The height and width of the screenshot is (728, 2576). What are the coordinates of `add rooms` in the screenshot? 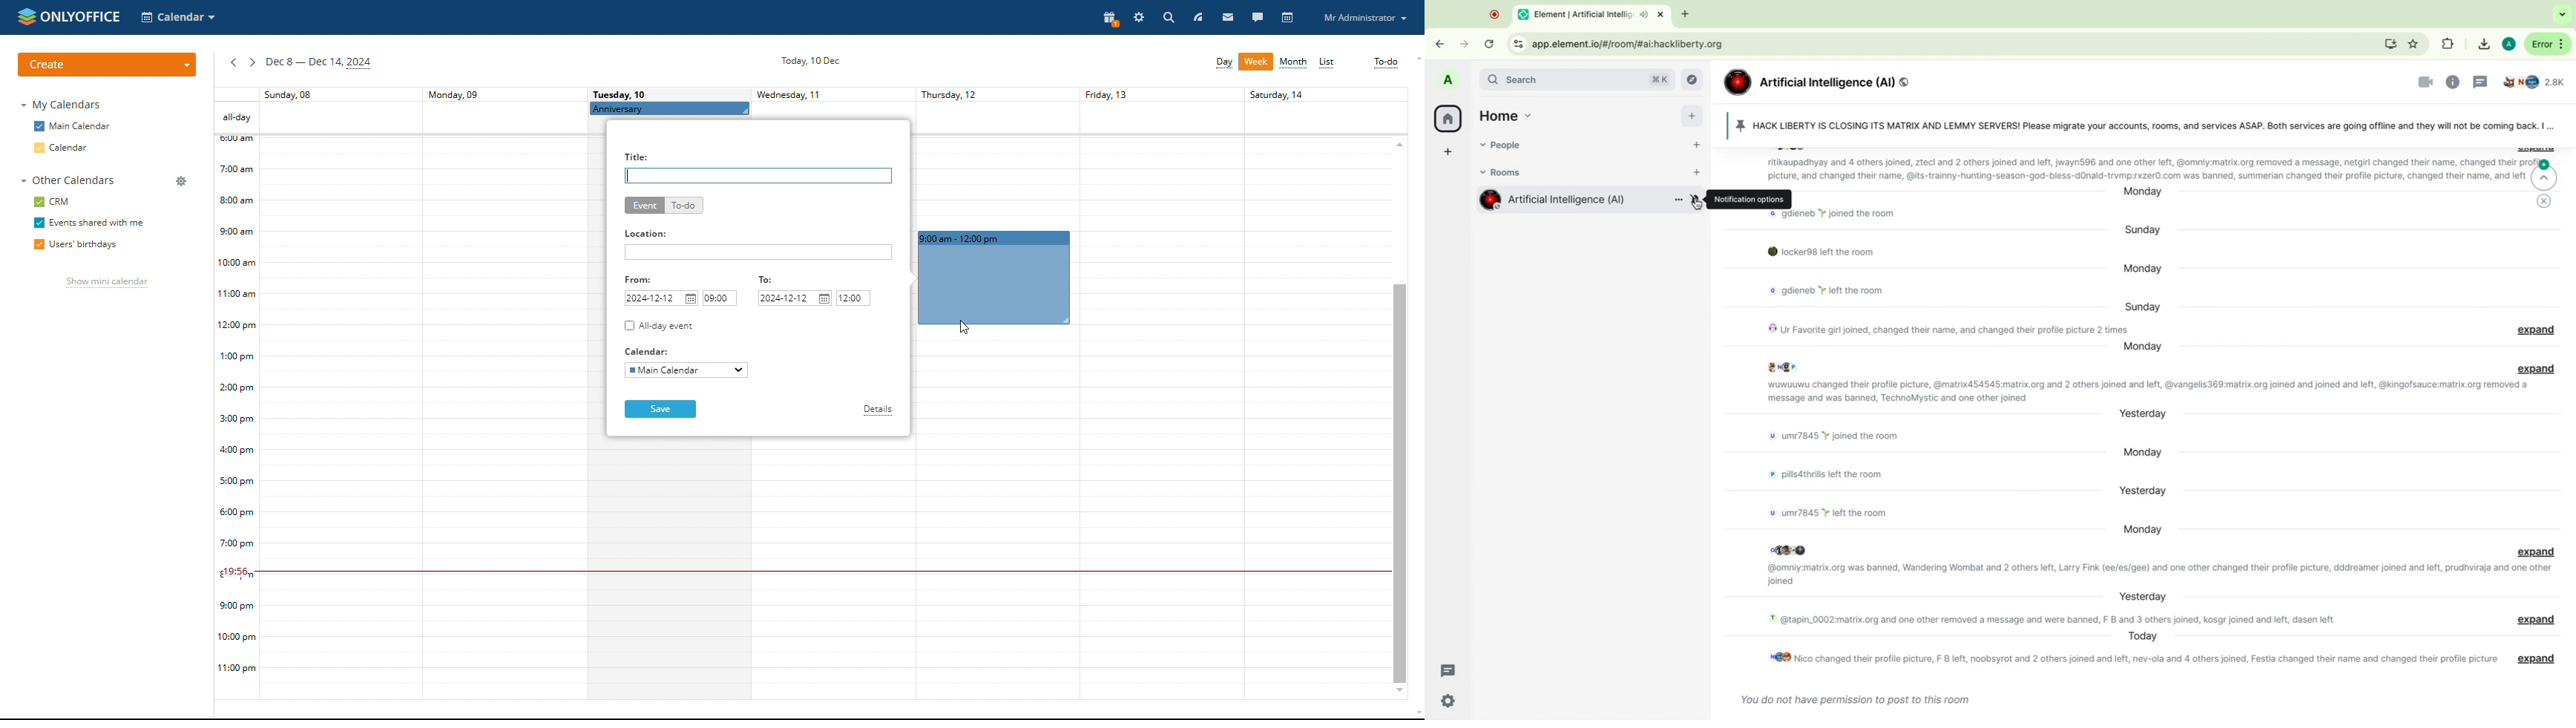 It's located at (1695, 174).